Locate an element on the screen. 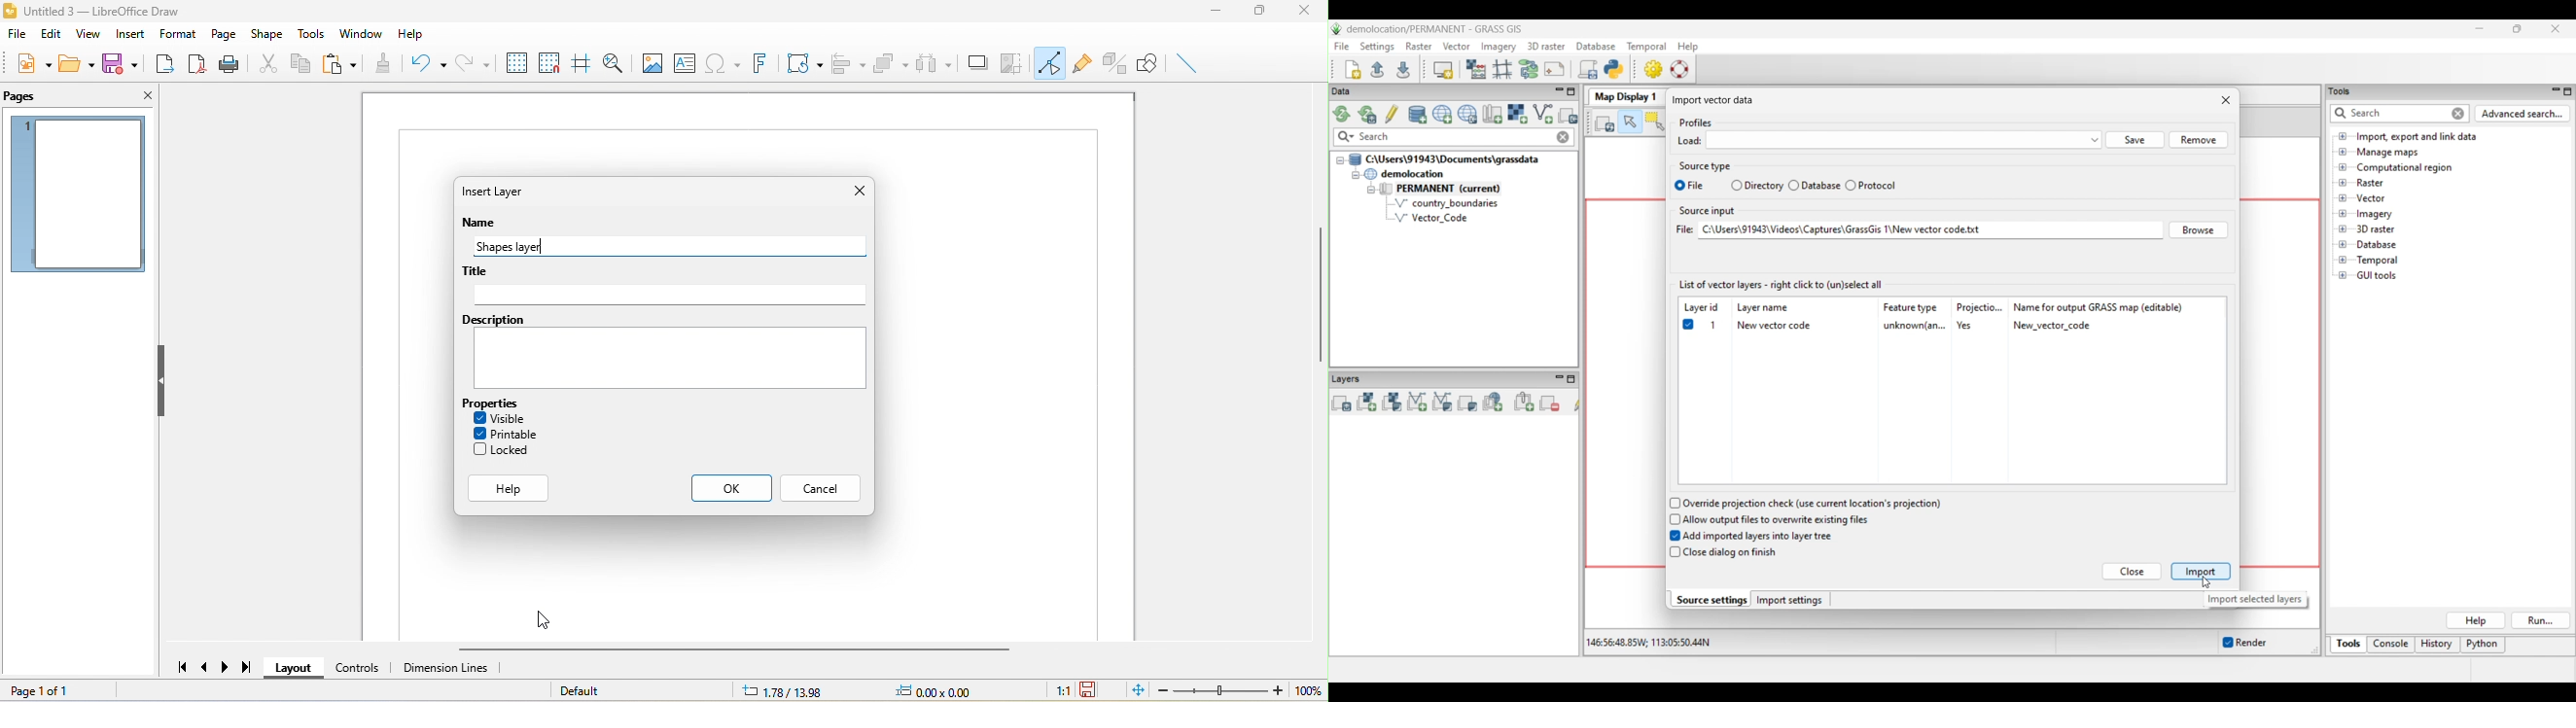  window is located at coordinates (364, 33).